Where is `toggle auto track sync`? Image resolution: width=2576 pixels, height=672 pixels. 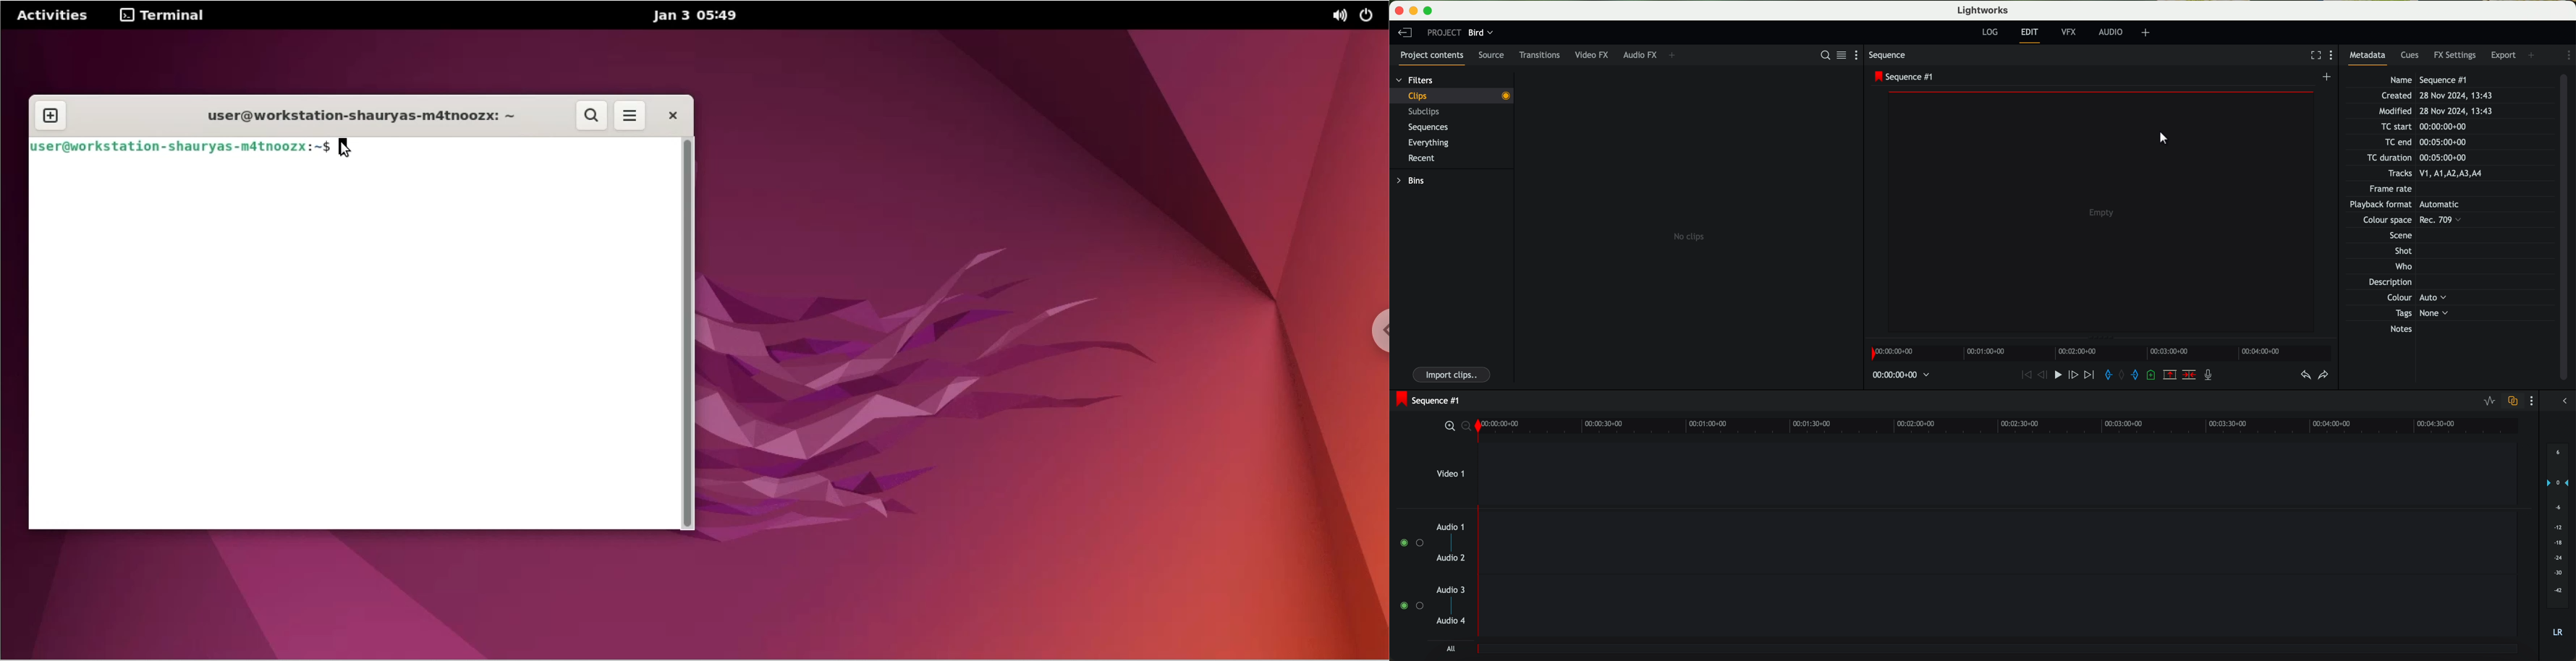
toggle auto track sync is located at coordinates (2515, 401).